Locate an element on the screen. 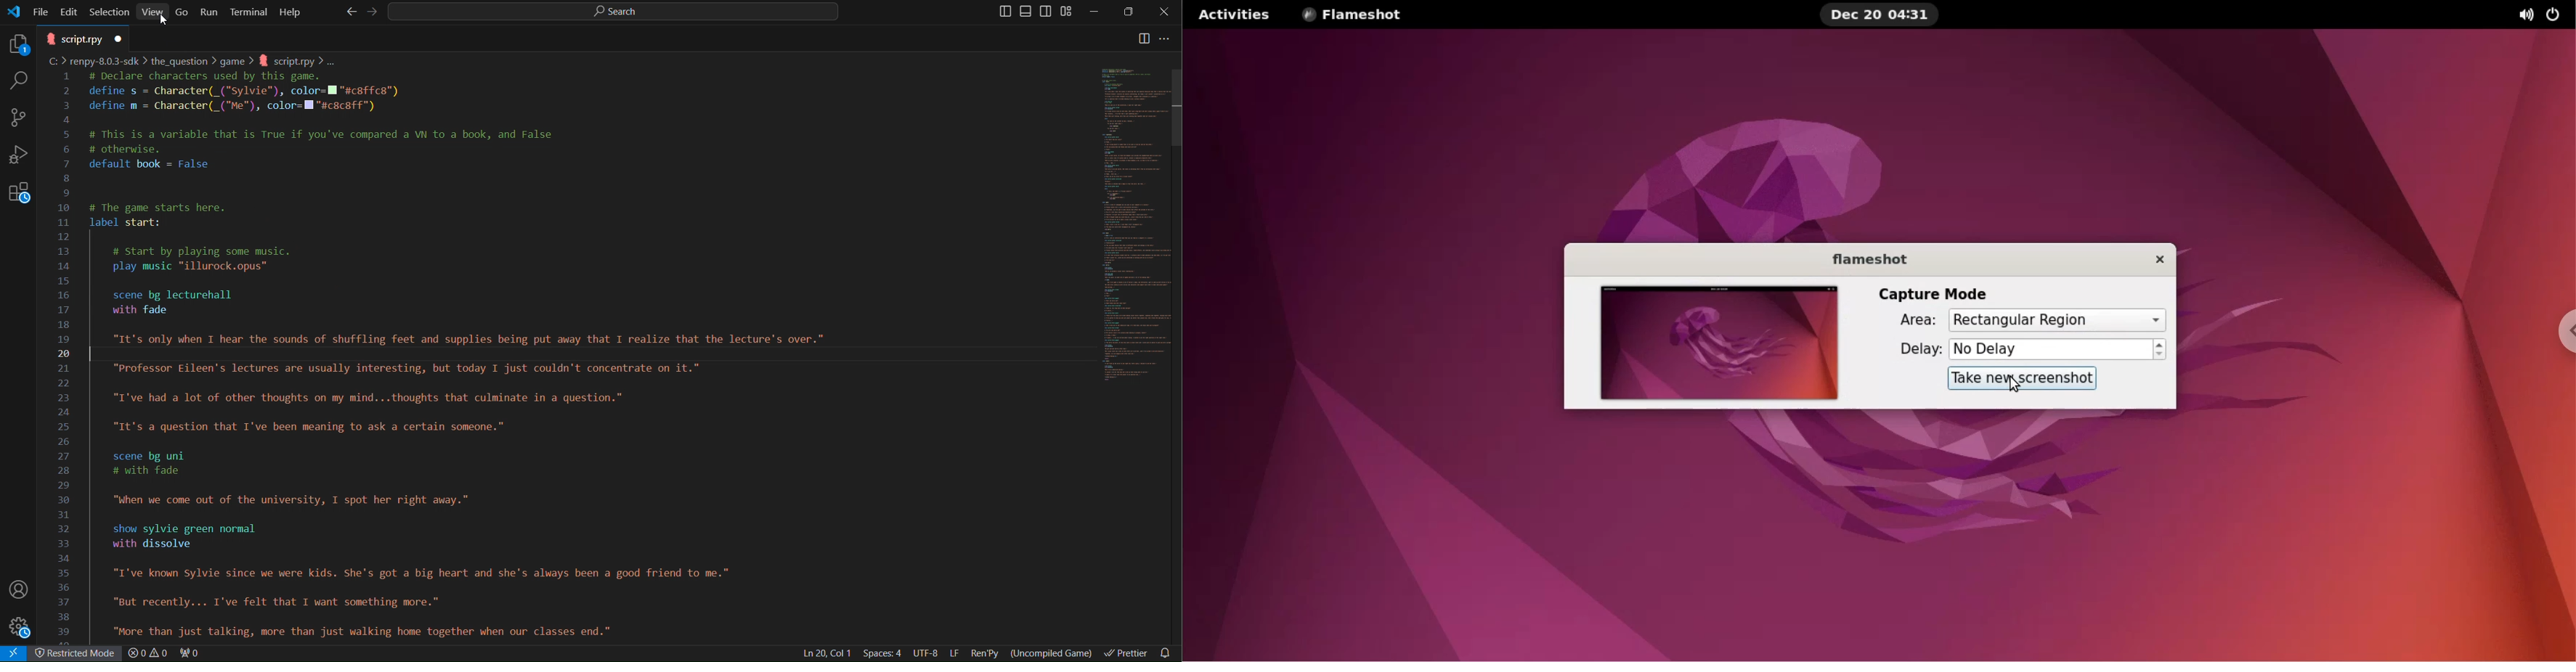  Toggle Secondary Sidebar is located at coordinates (1048, 12).